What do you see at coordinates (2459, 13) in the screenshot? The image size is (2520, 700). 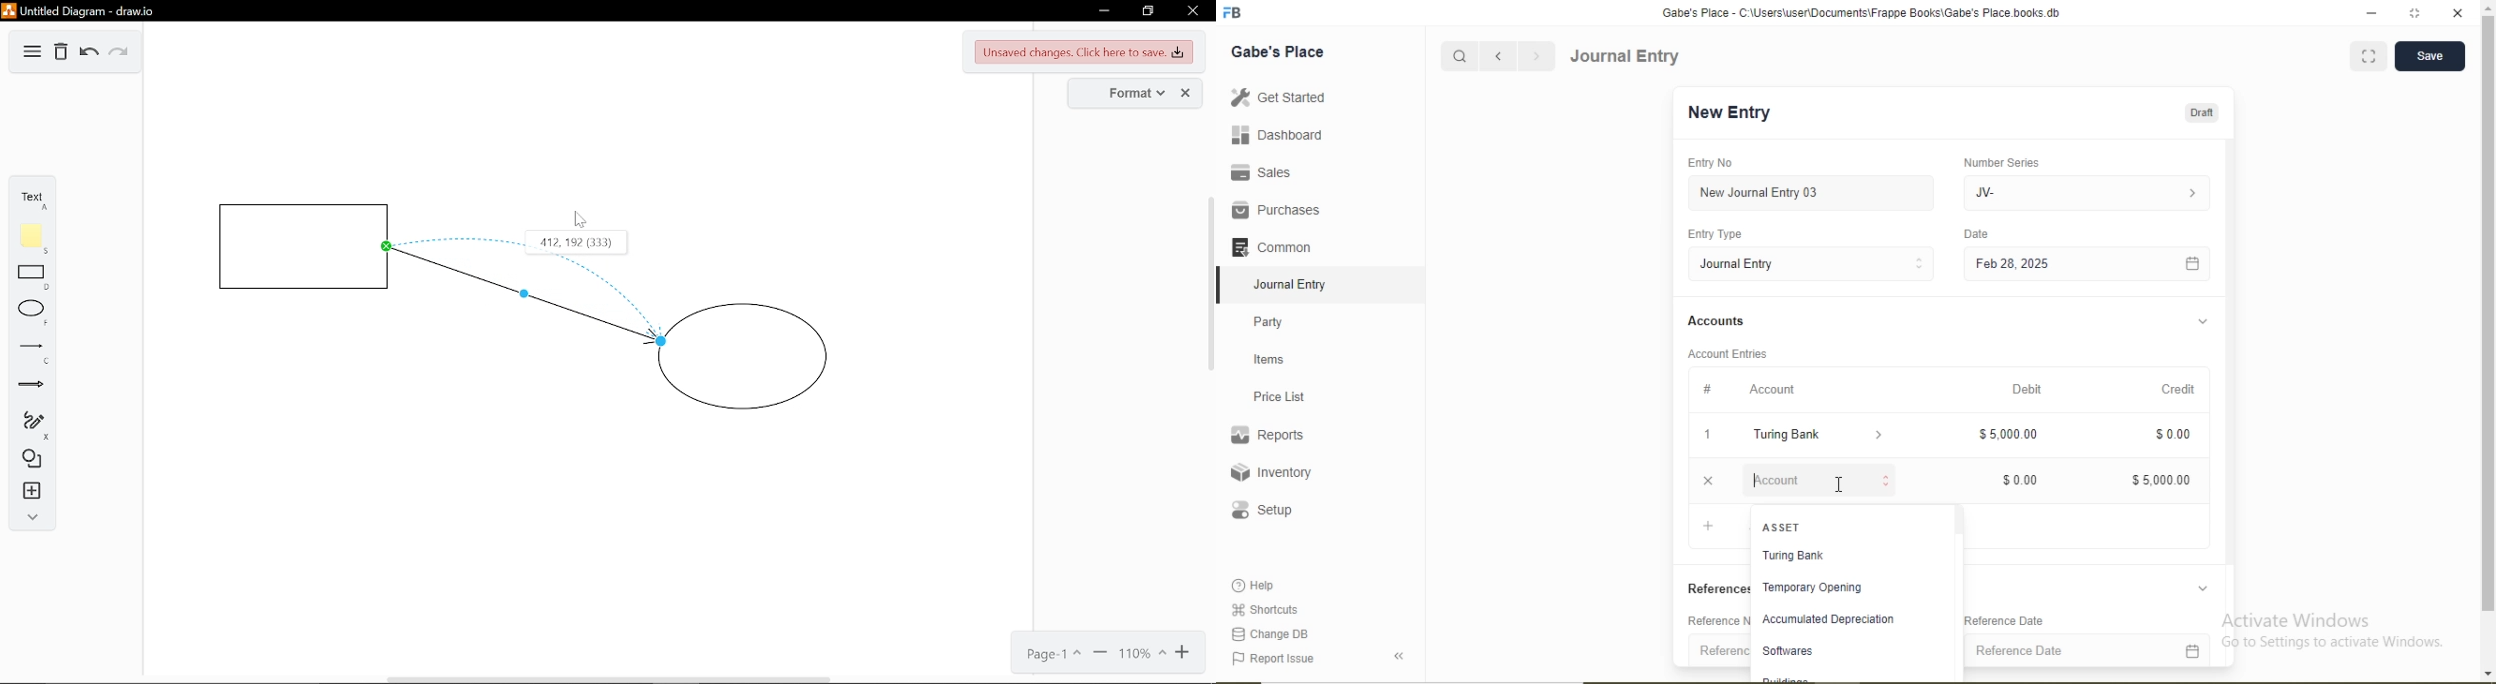 I see `close` at bounding box center [2459, 13].